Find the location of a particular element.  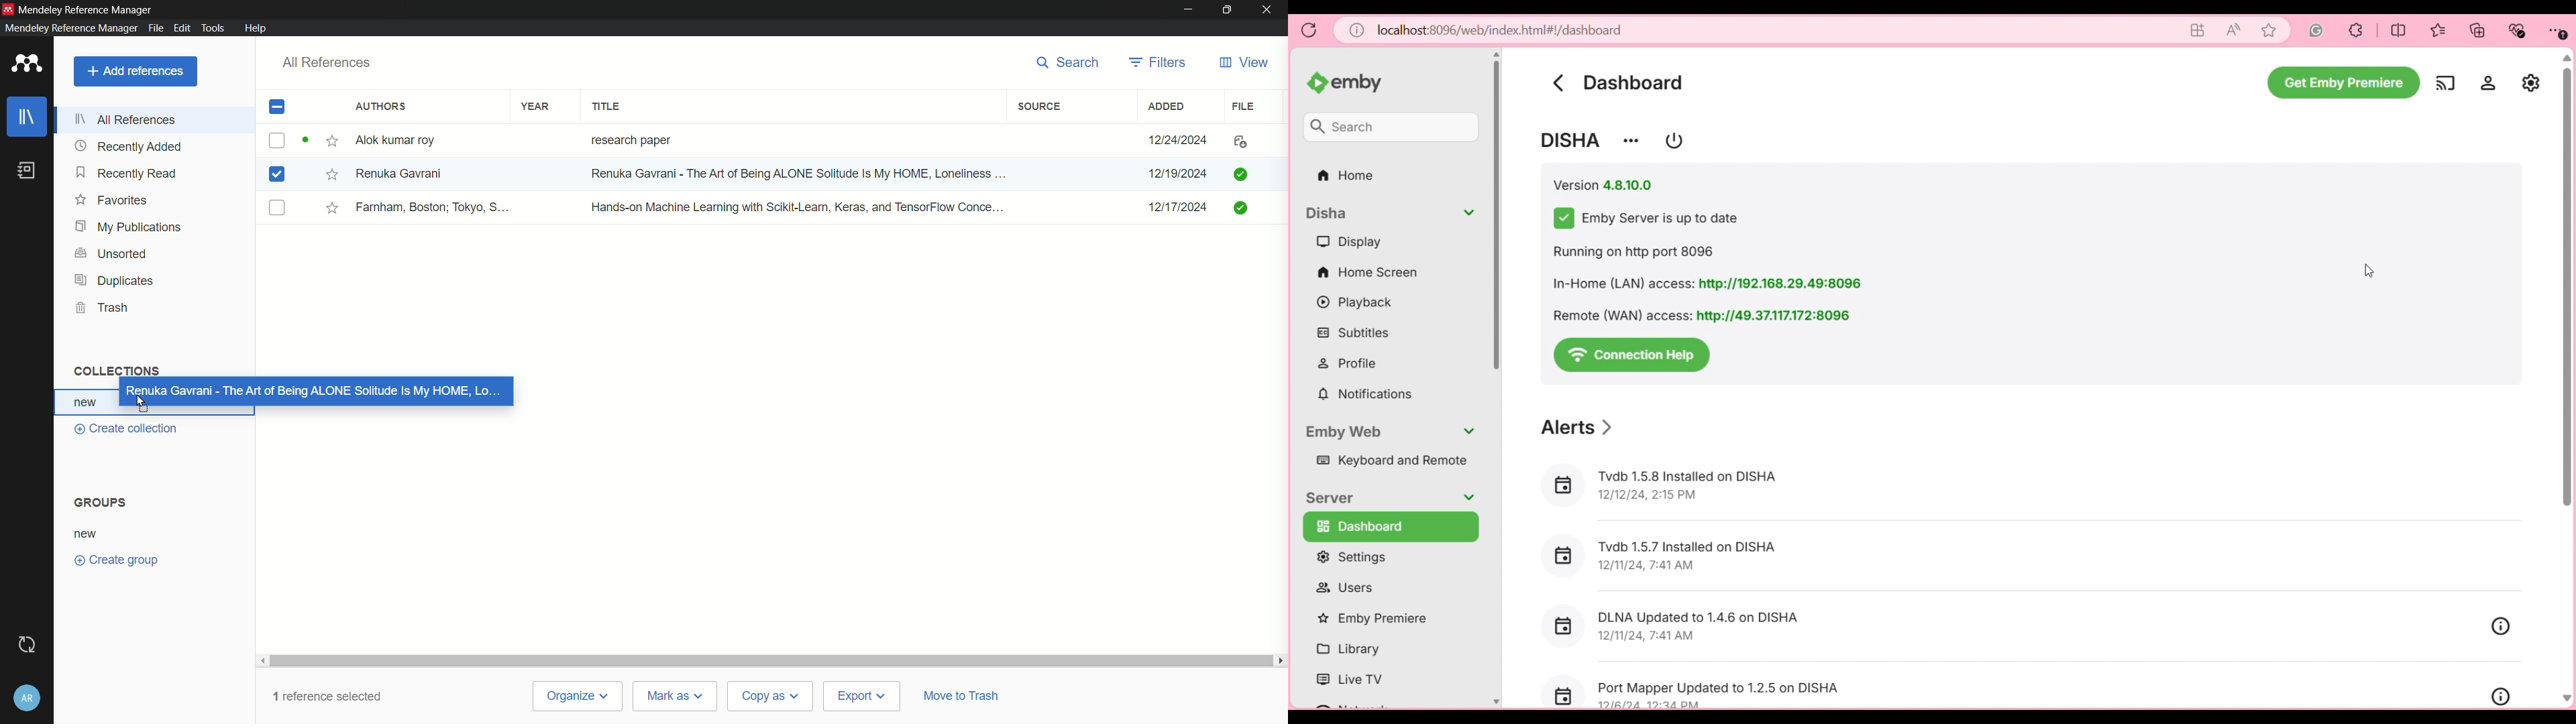

Restart/Shutdown server is located at coordinates (1674, 141).